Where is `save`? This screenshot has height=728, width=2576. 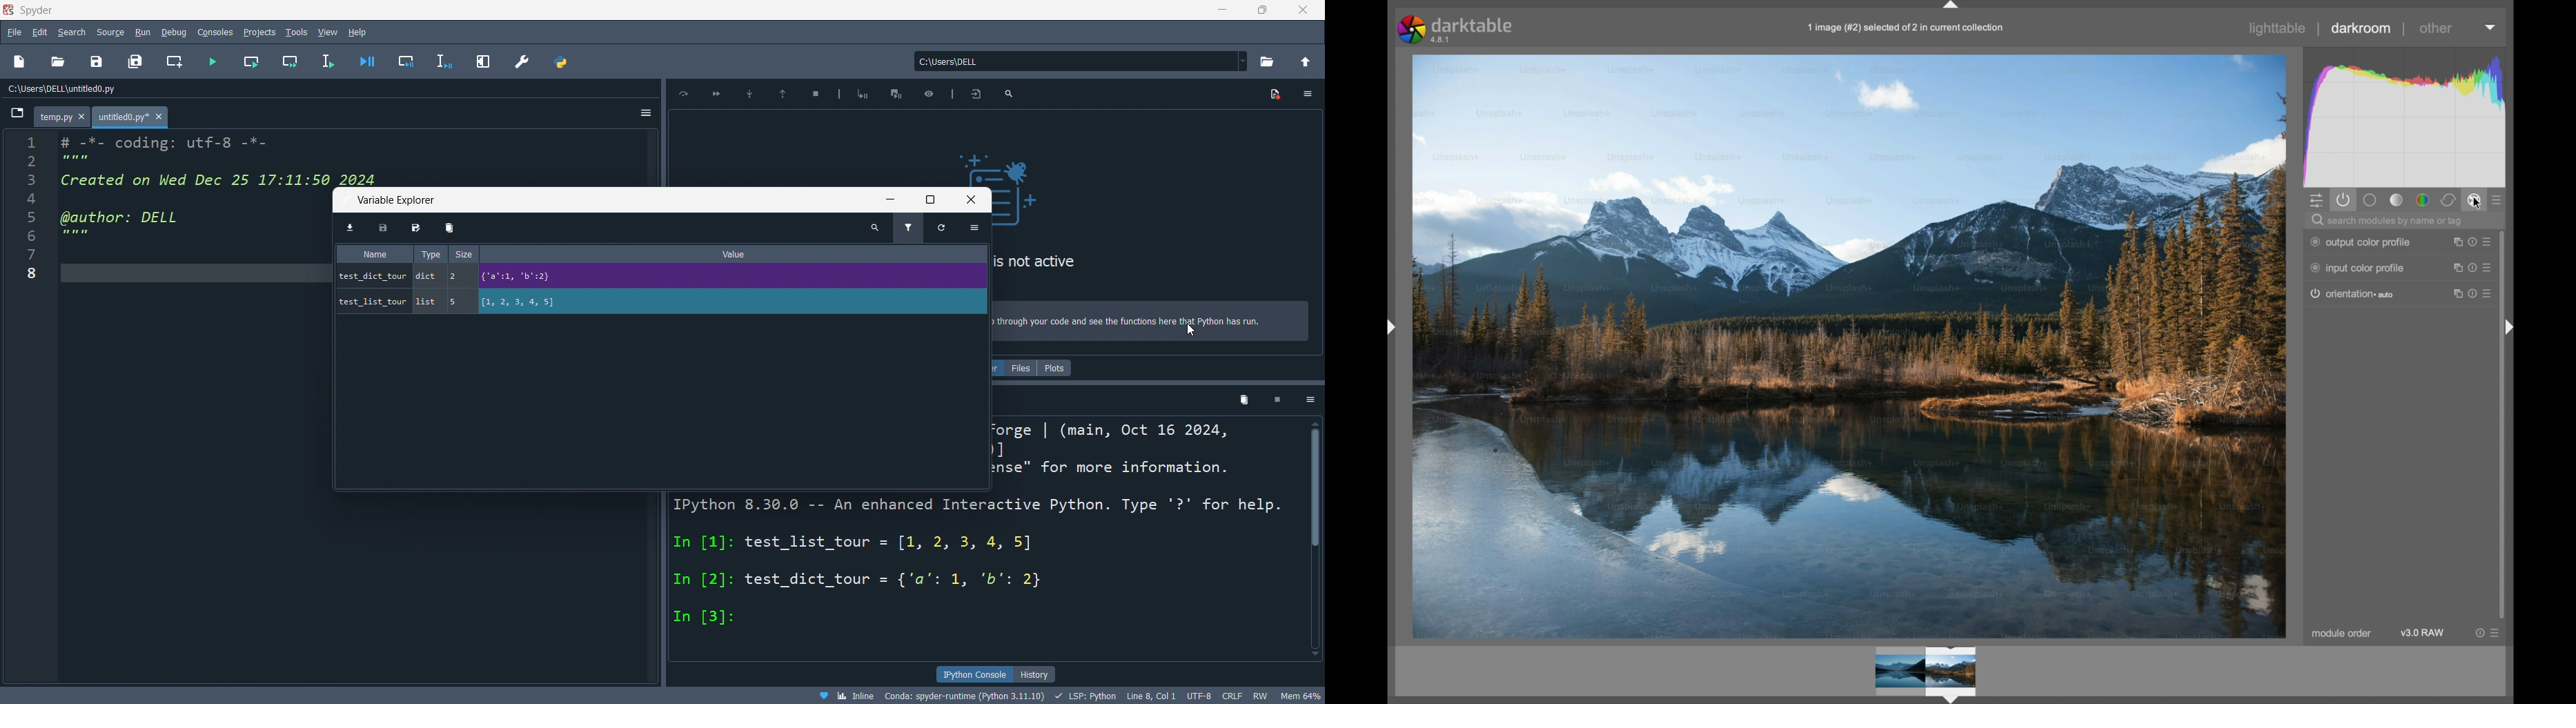 save is located at coordinates (384, 228).